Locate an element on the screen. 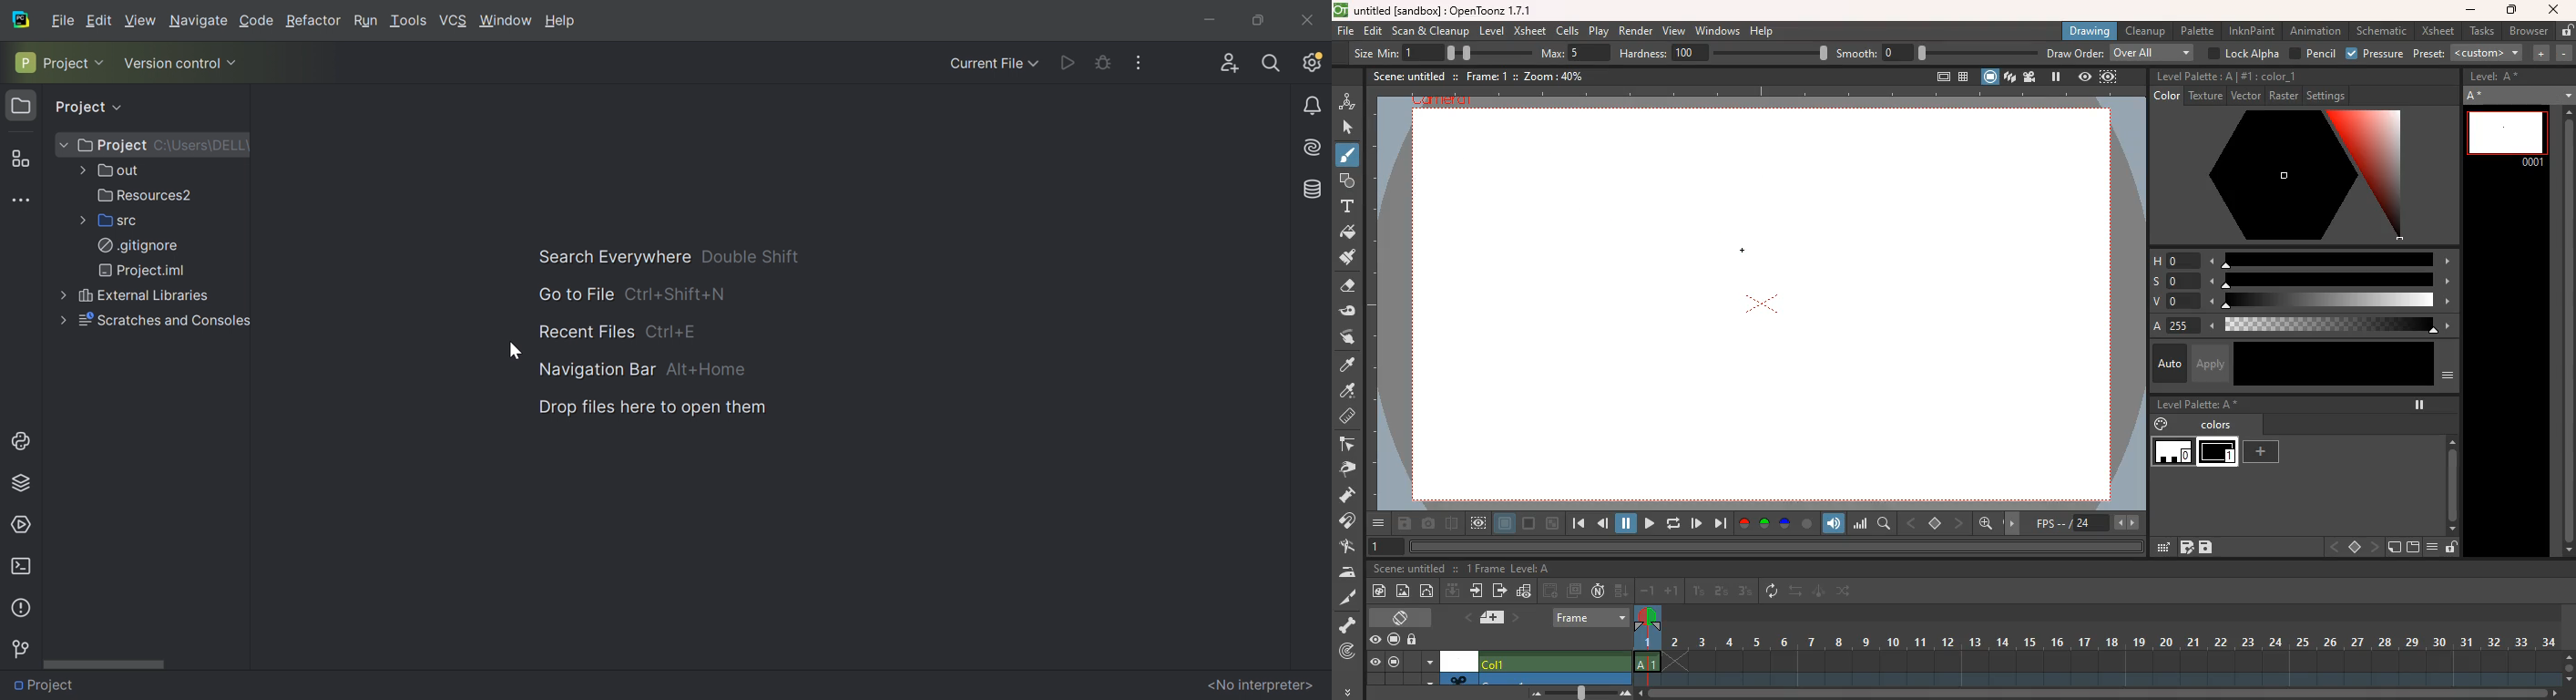  frame is located at coordinates (1647, 646).